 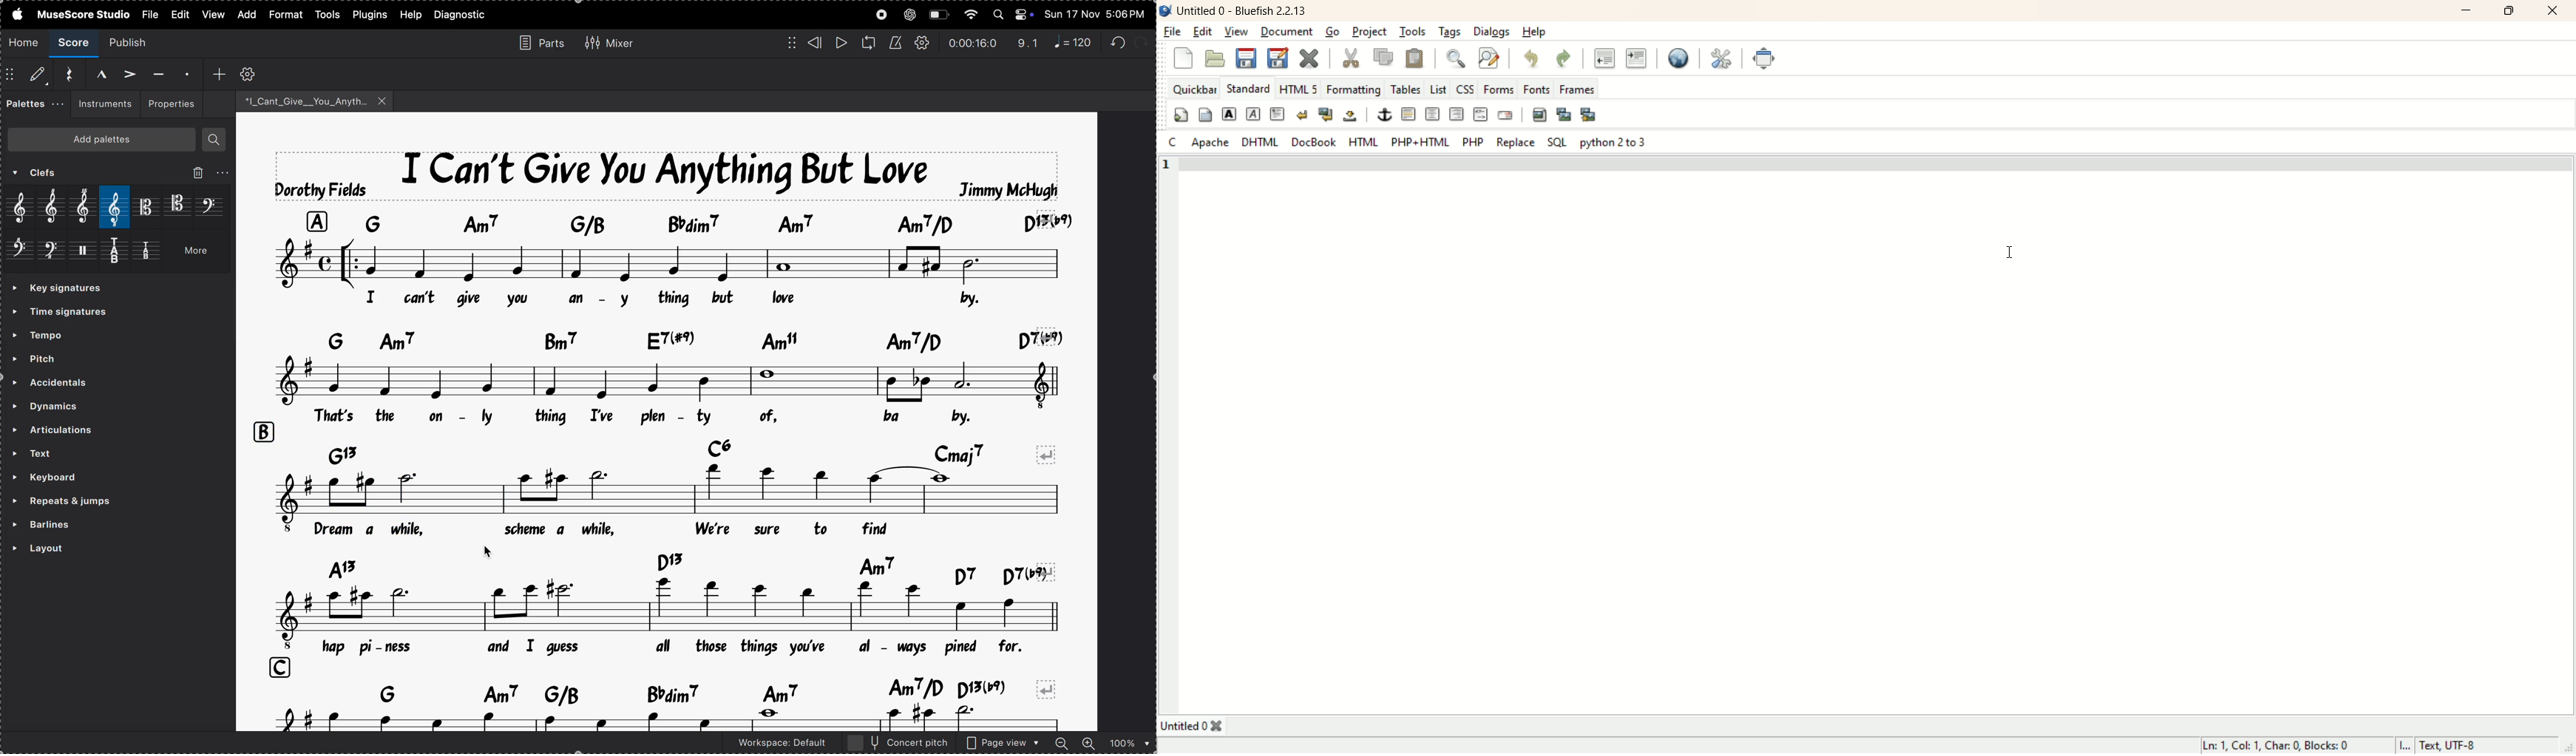 What do you see at coordinates (668, 174) in the screenshot?
I see `title` at bounding box center [668, 174].